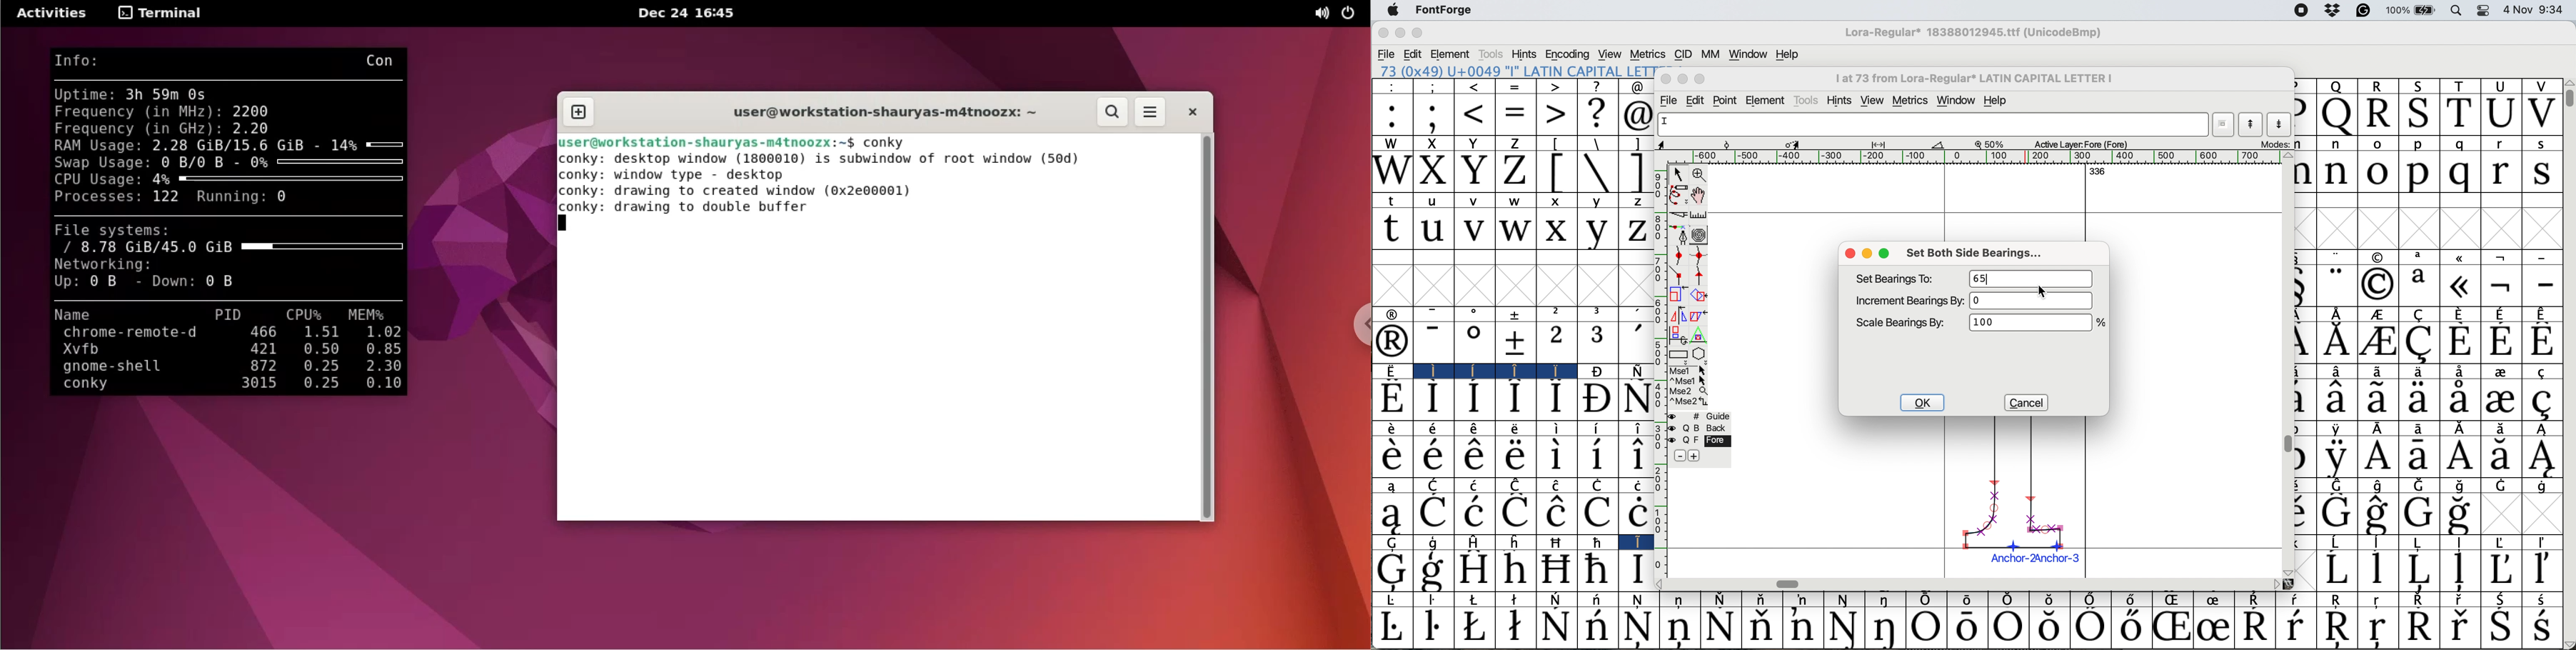  What do you see at coordinates (2461, 372) in the screenshot?
I see `Symbol` at bounding box center [2461, 372].